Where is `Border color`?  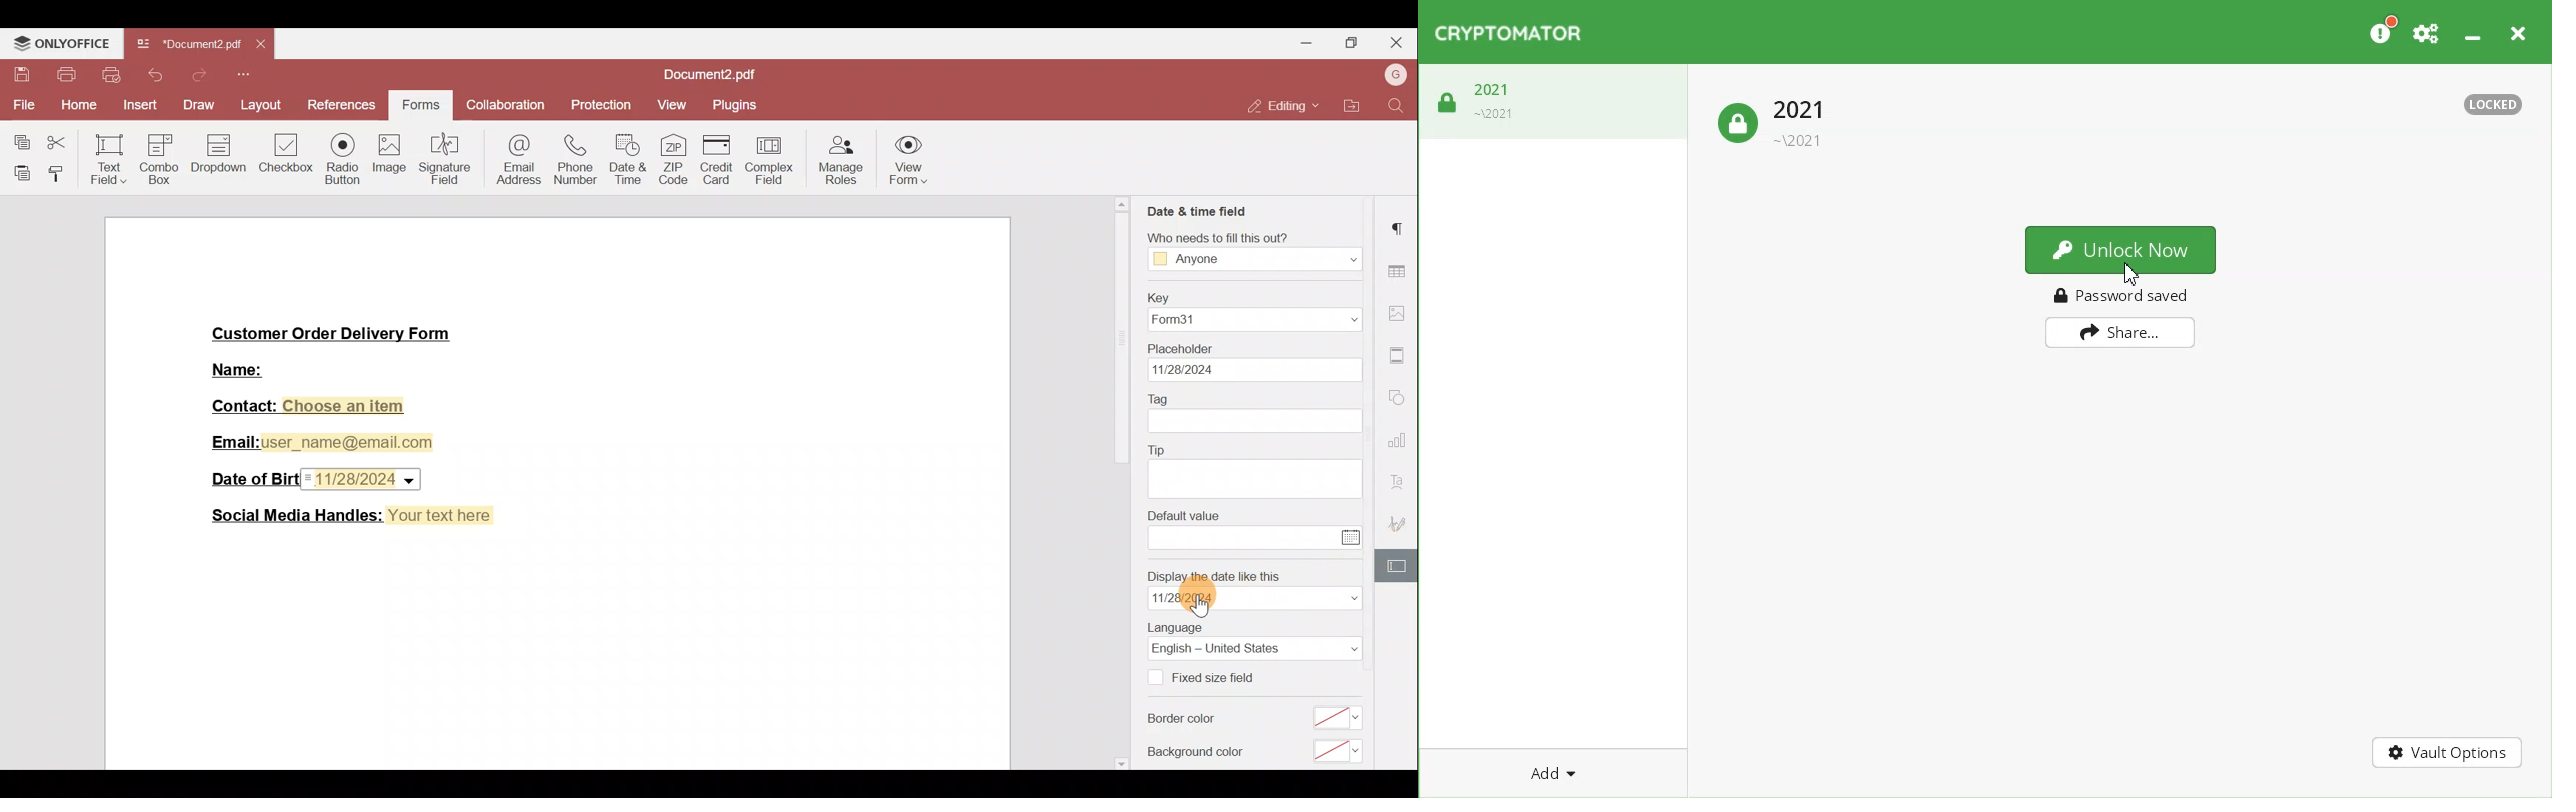
Border color is located at coordinates (1186, 721).